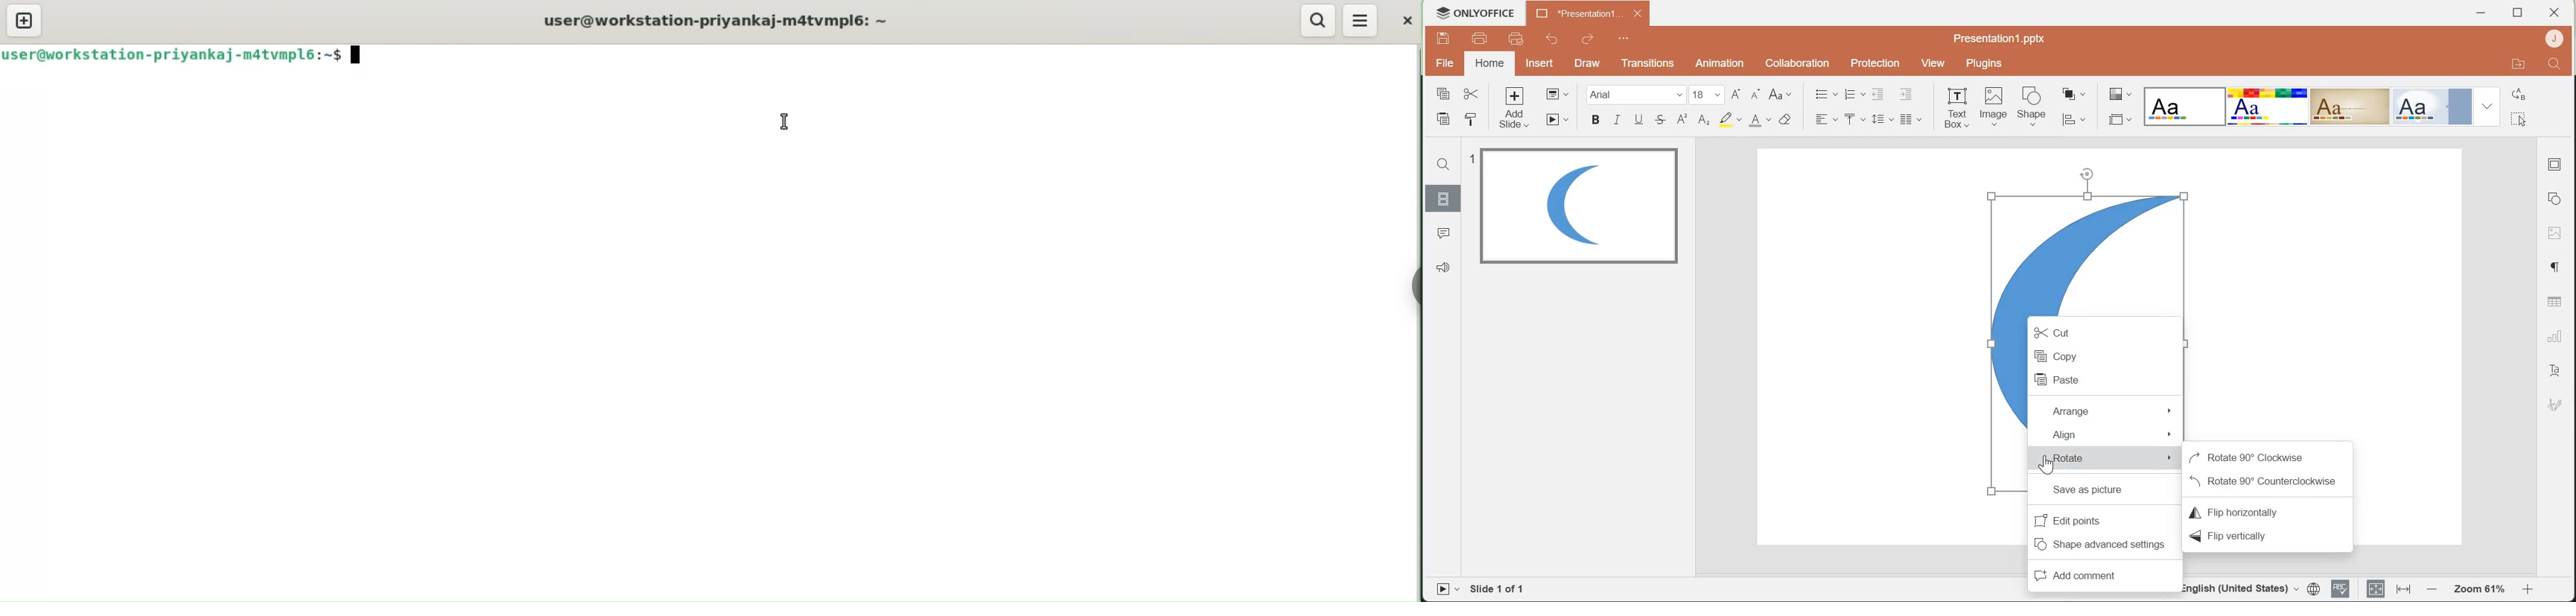 The image size is (2576, 616). I want to click on Blank, so click(2185, 105).